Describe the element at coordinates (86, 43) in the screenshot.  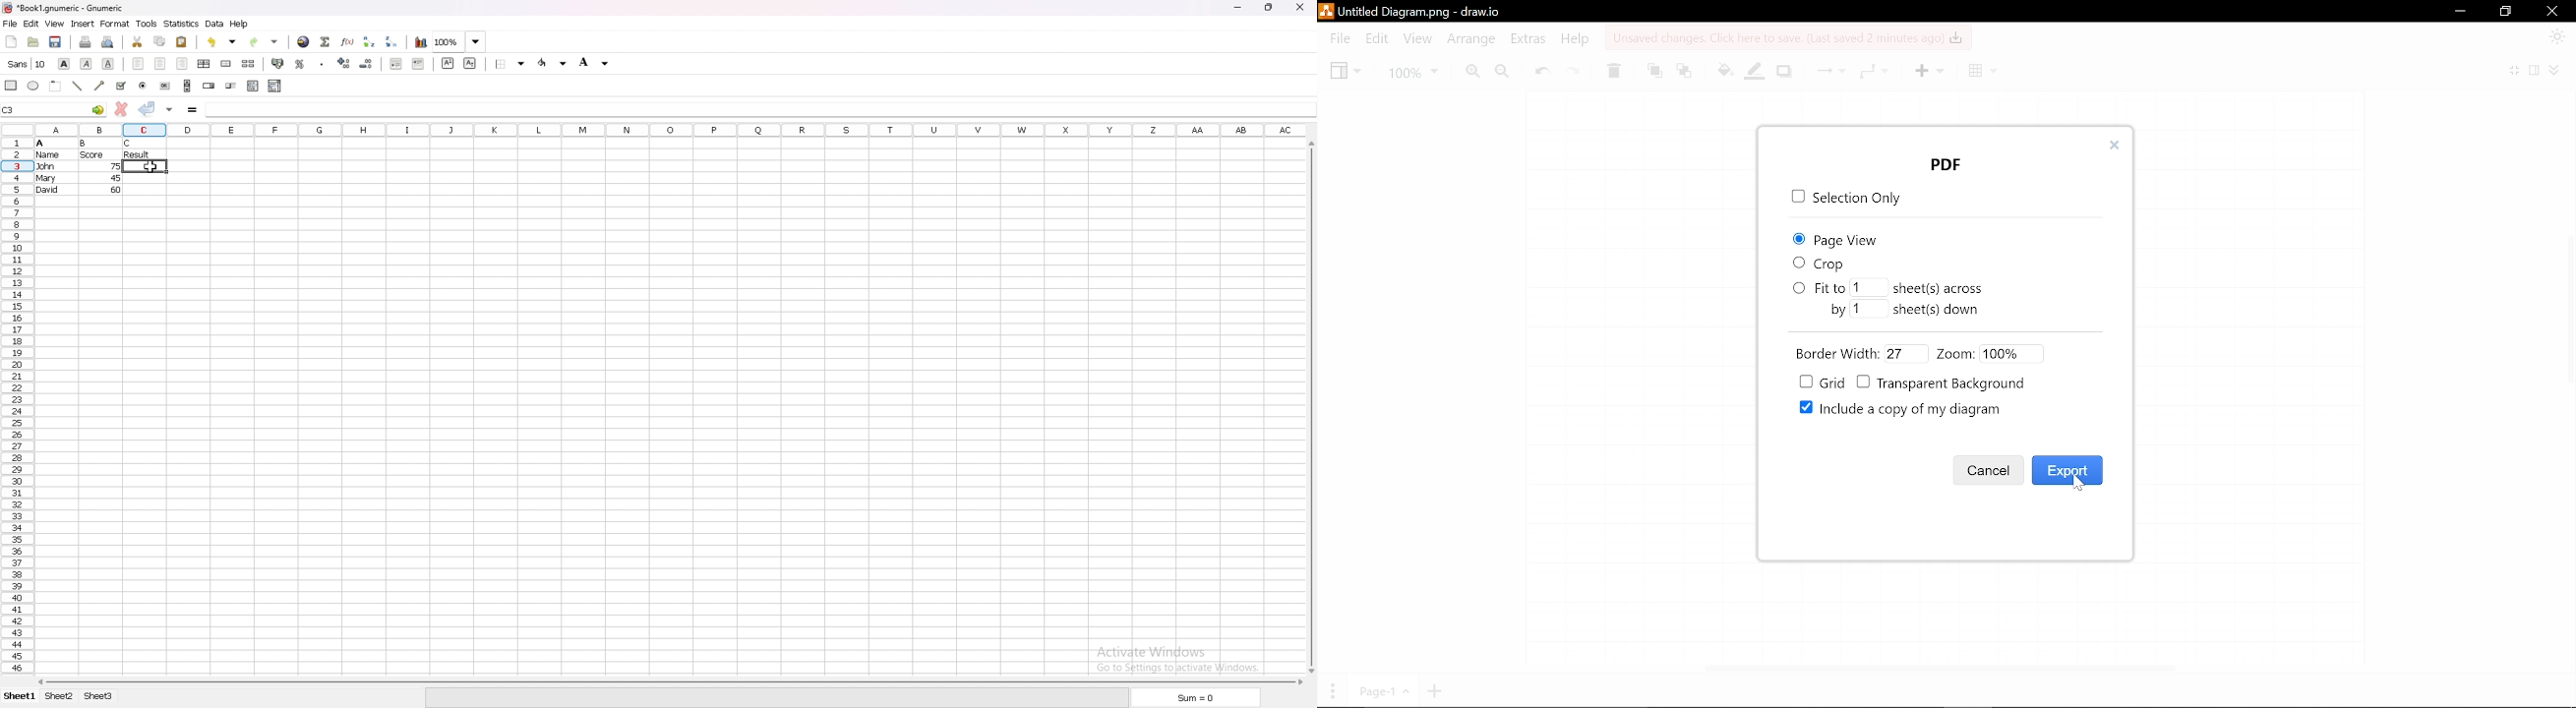
I see `print` at that location.